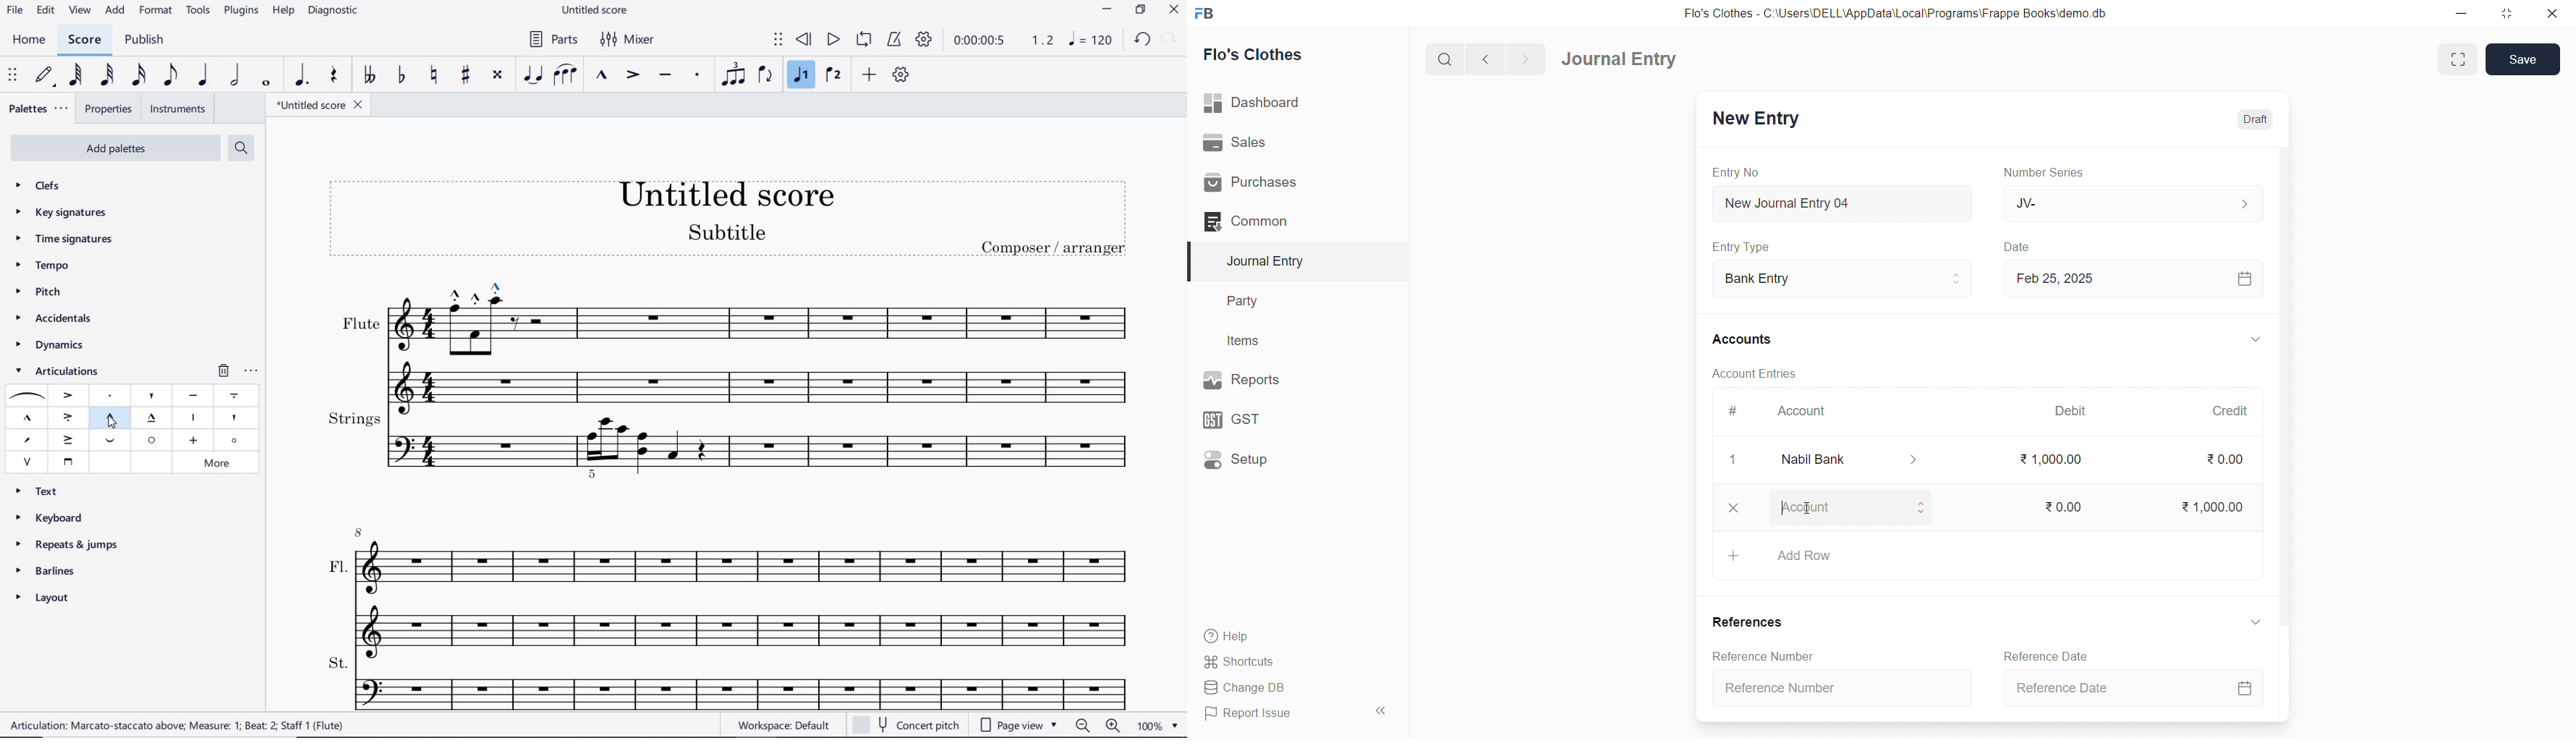 The width and height of the screenshot is (2576, 756). Describe the element at coordinates (2282, 433) in the screenshot. I see `Scroll bar` at that location.